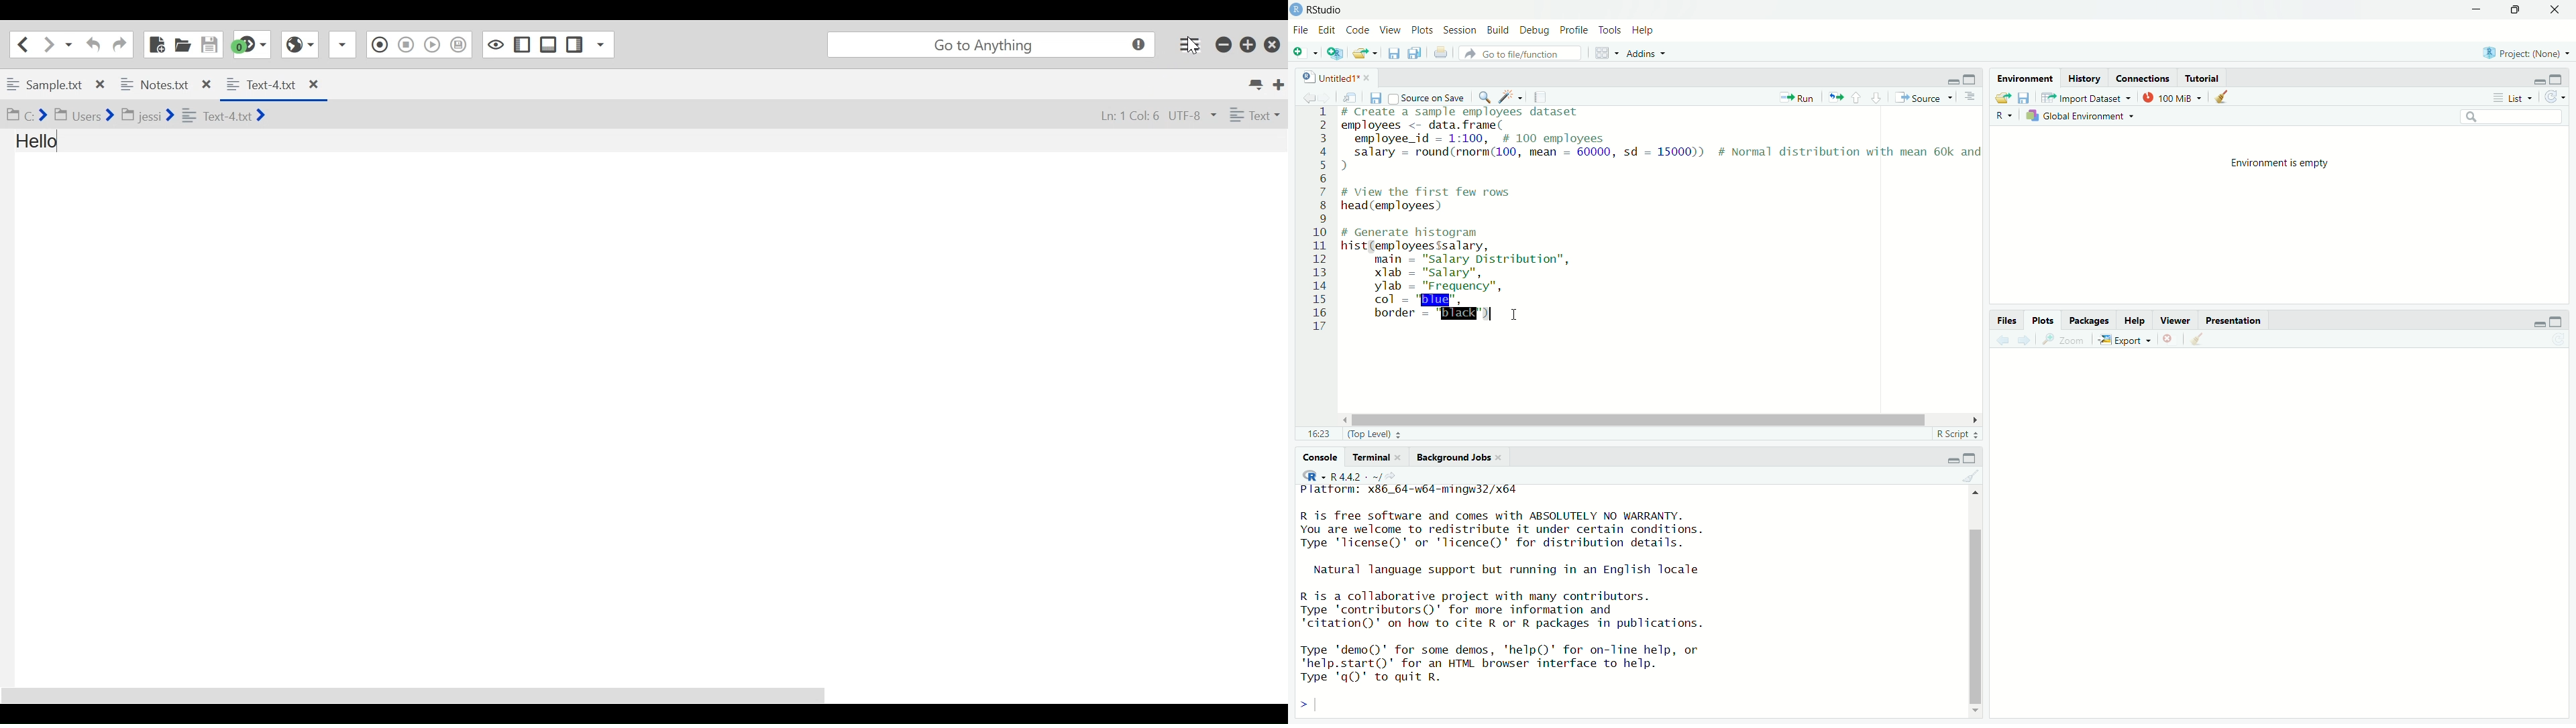 This screenshot has width=2576, height=728. I want to click on Go to file/function, so click(1523, 53).